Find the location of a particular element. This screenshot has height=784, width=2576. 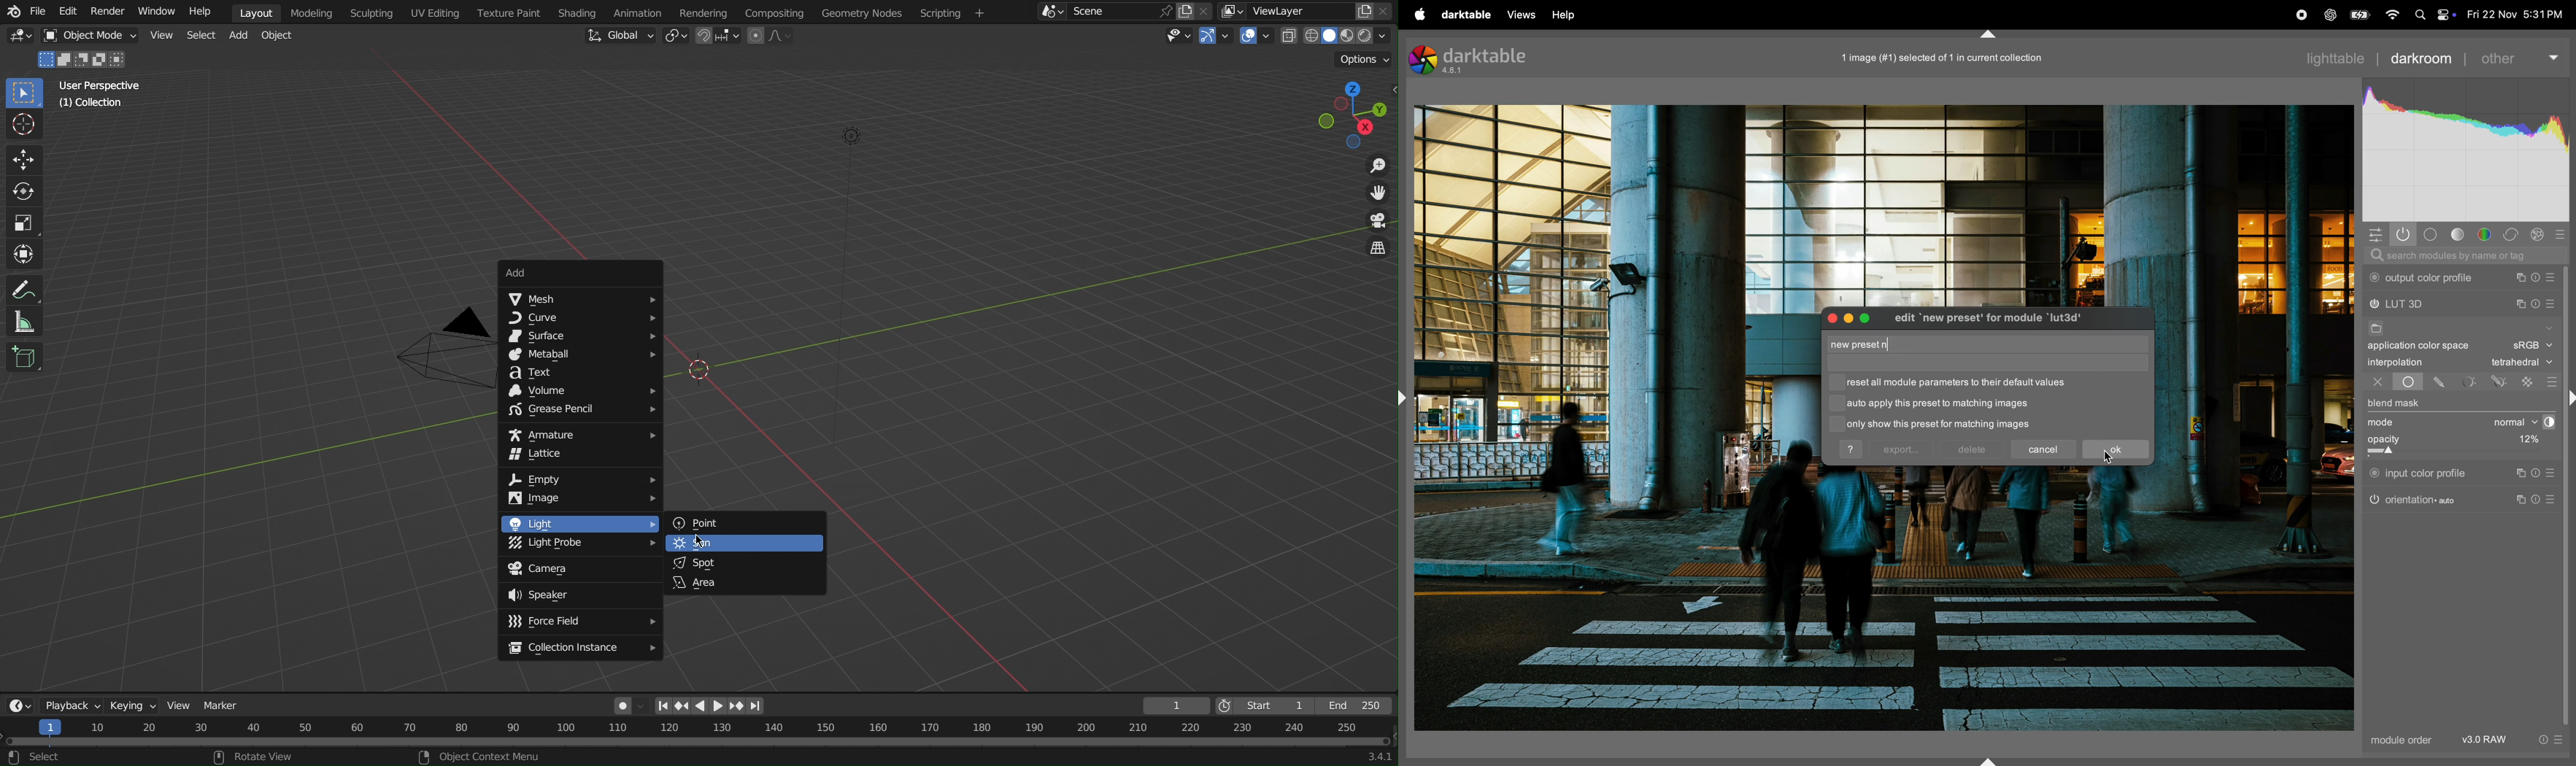

instance is located at coordinates (2523, 500).